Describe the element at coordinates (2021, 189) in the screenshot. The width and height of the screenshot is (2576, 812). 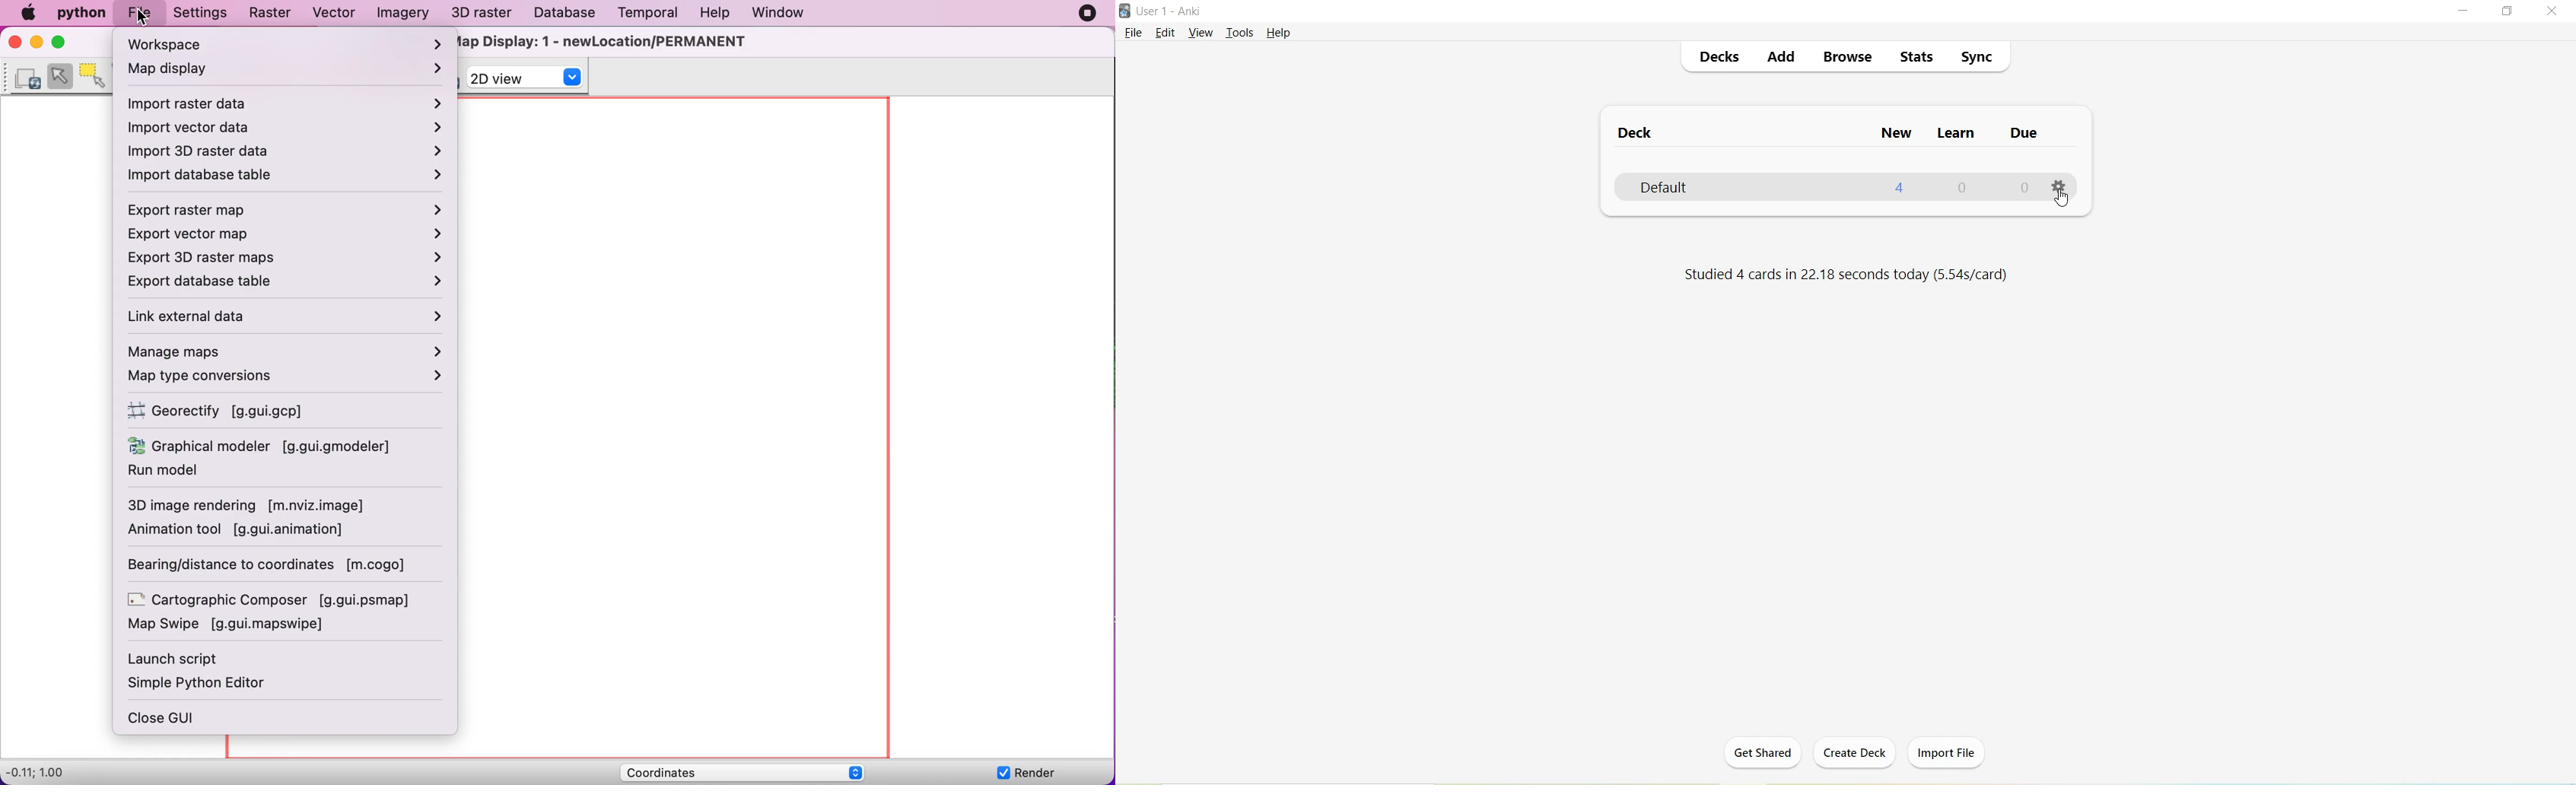
I see `0` at that location.